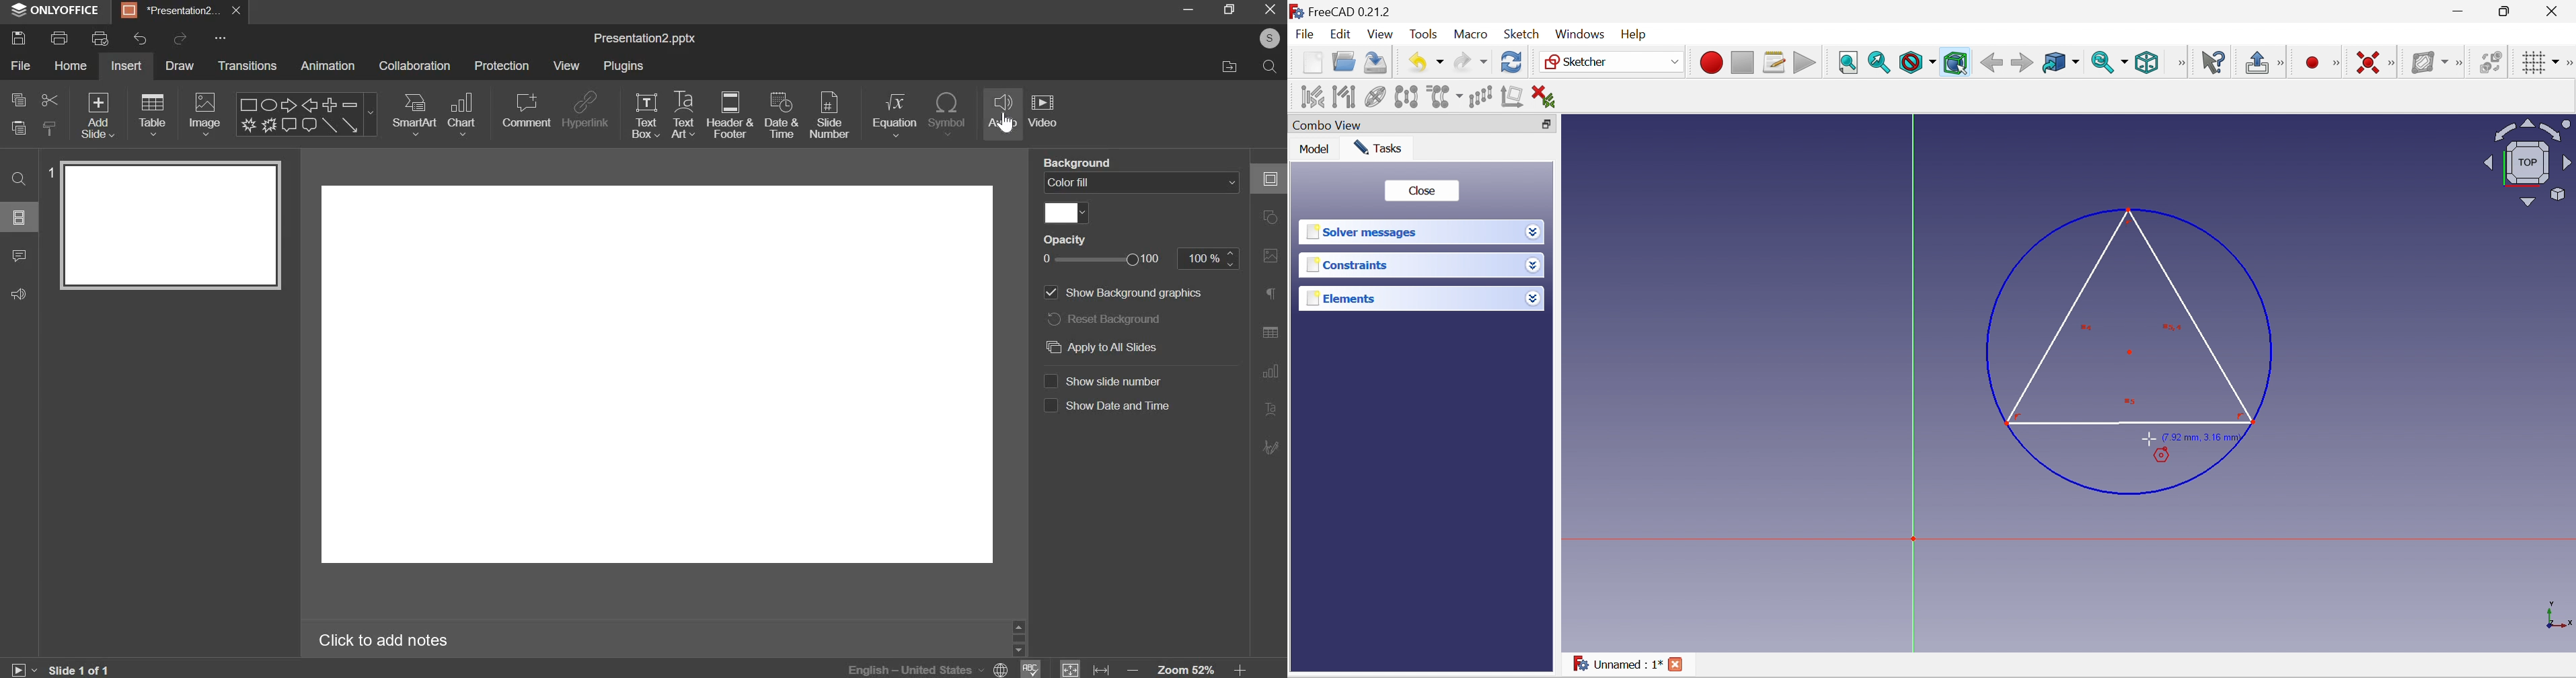  What do you see at coordinates (181, 38) in the screenshot?
I see `redo` at bounding box center [181, 38].